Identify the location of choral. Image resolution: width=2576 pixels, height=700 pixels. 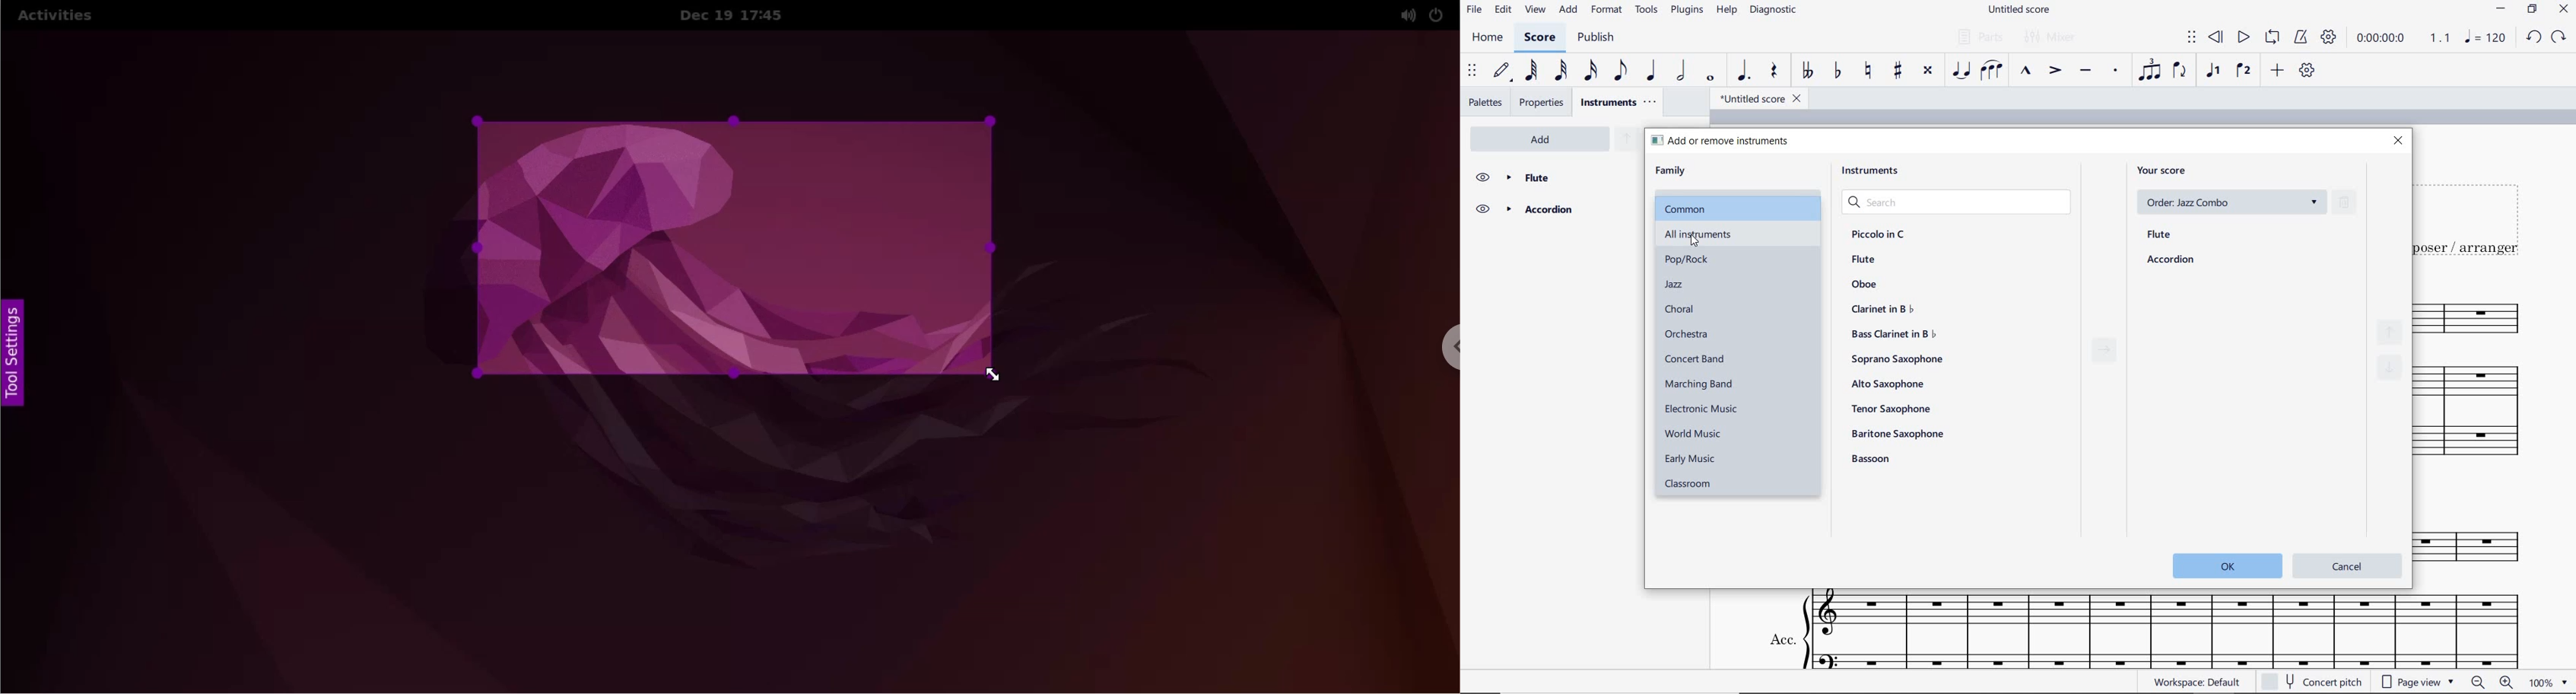
(1679, 308).